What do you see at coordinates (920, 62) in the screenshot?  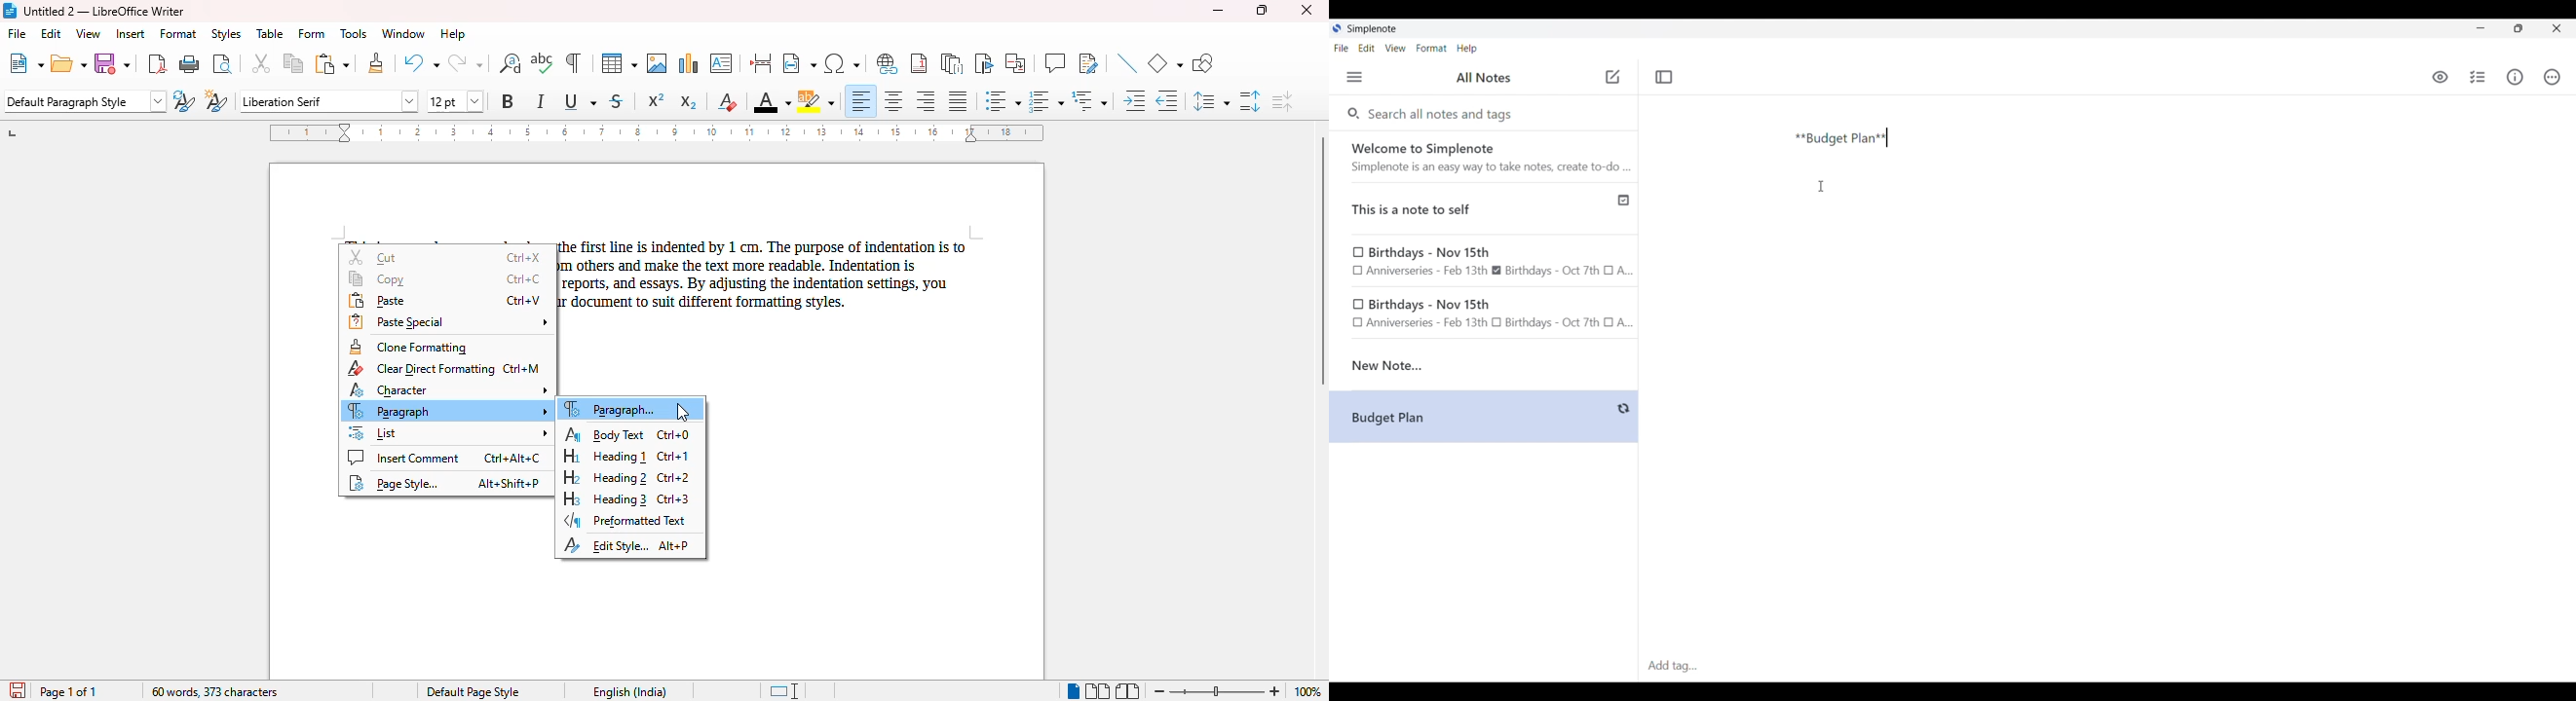 I see `insert footnote` at bounding box center [920, 62].